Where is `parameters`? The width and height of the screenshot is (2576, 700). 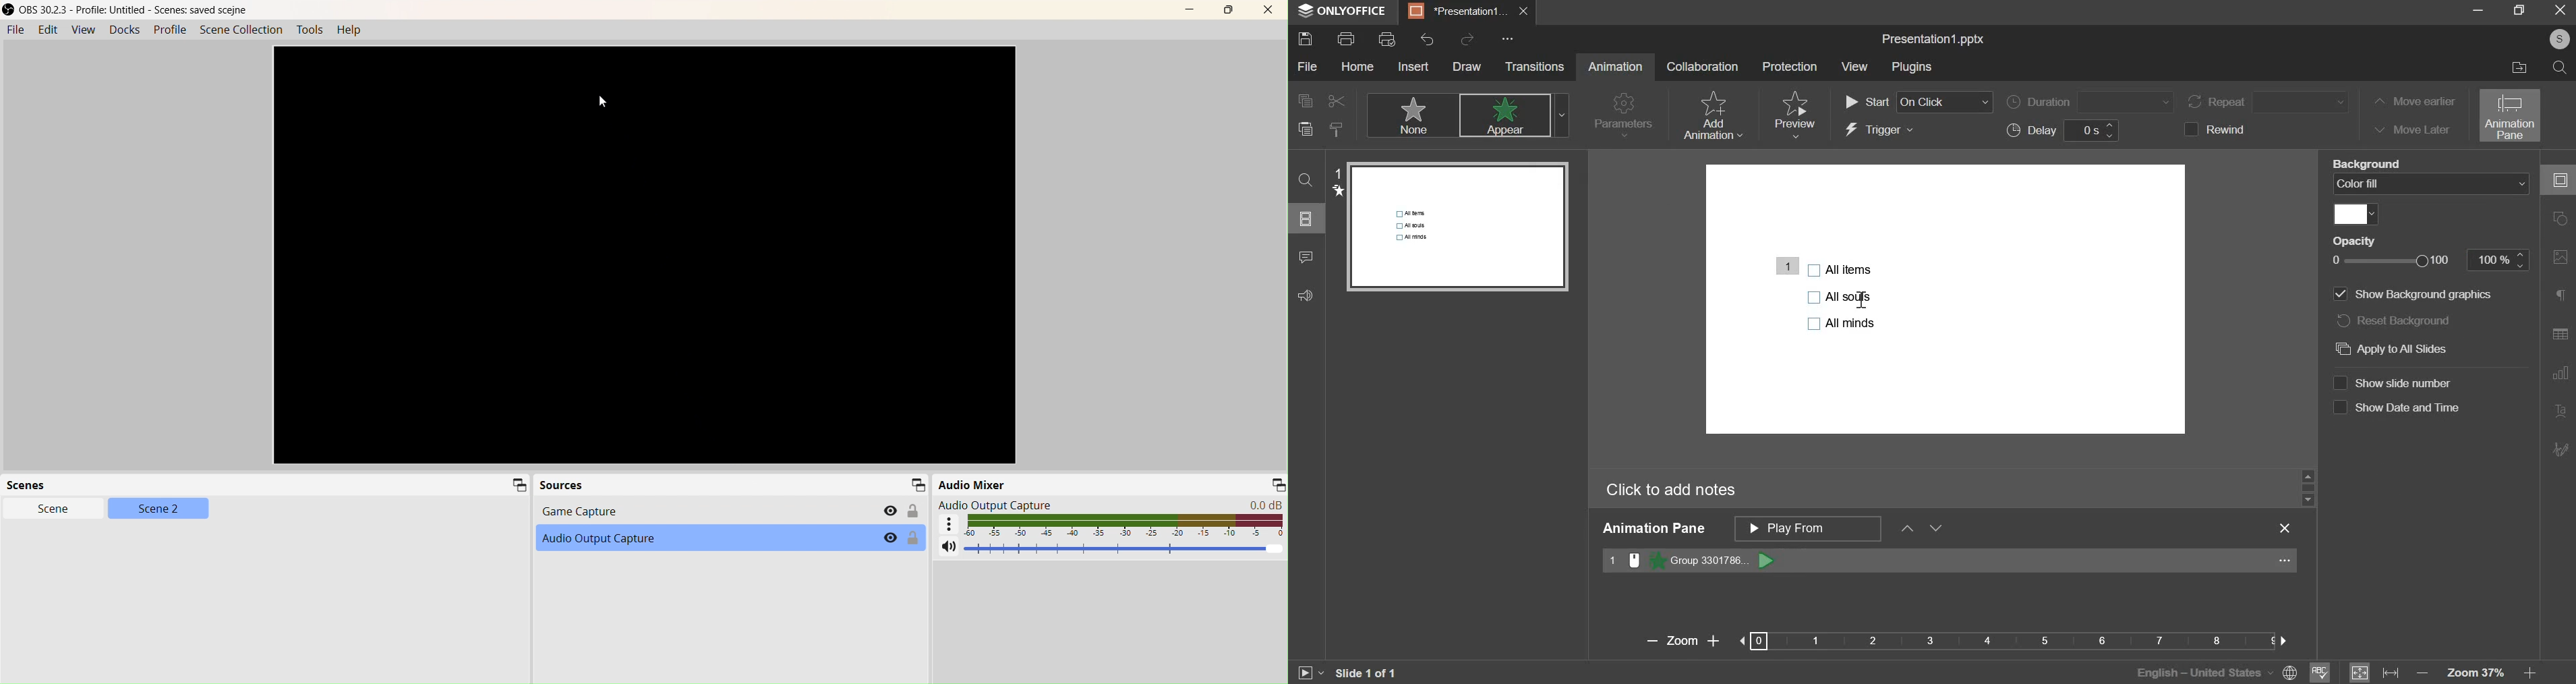 parameters is located at coordinates (1624, 117).